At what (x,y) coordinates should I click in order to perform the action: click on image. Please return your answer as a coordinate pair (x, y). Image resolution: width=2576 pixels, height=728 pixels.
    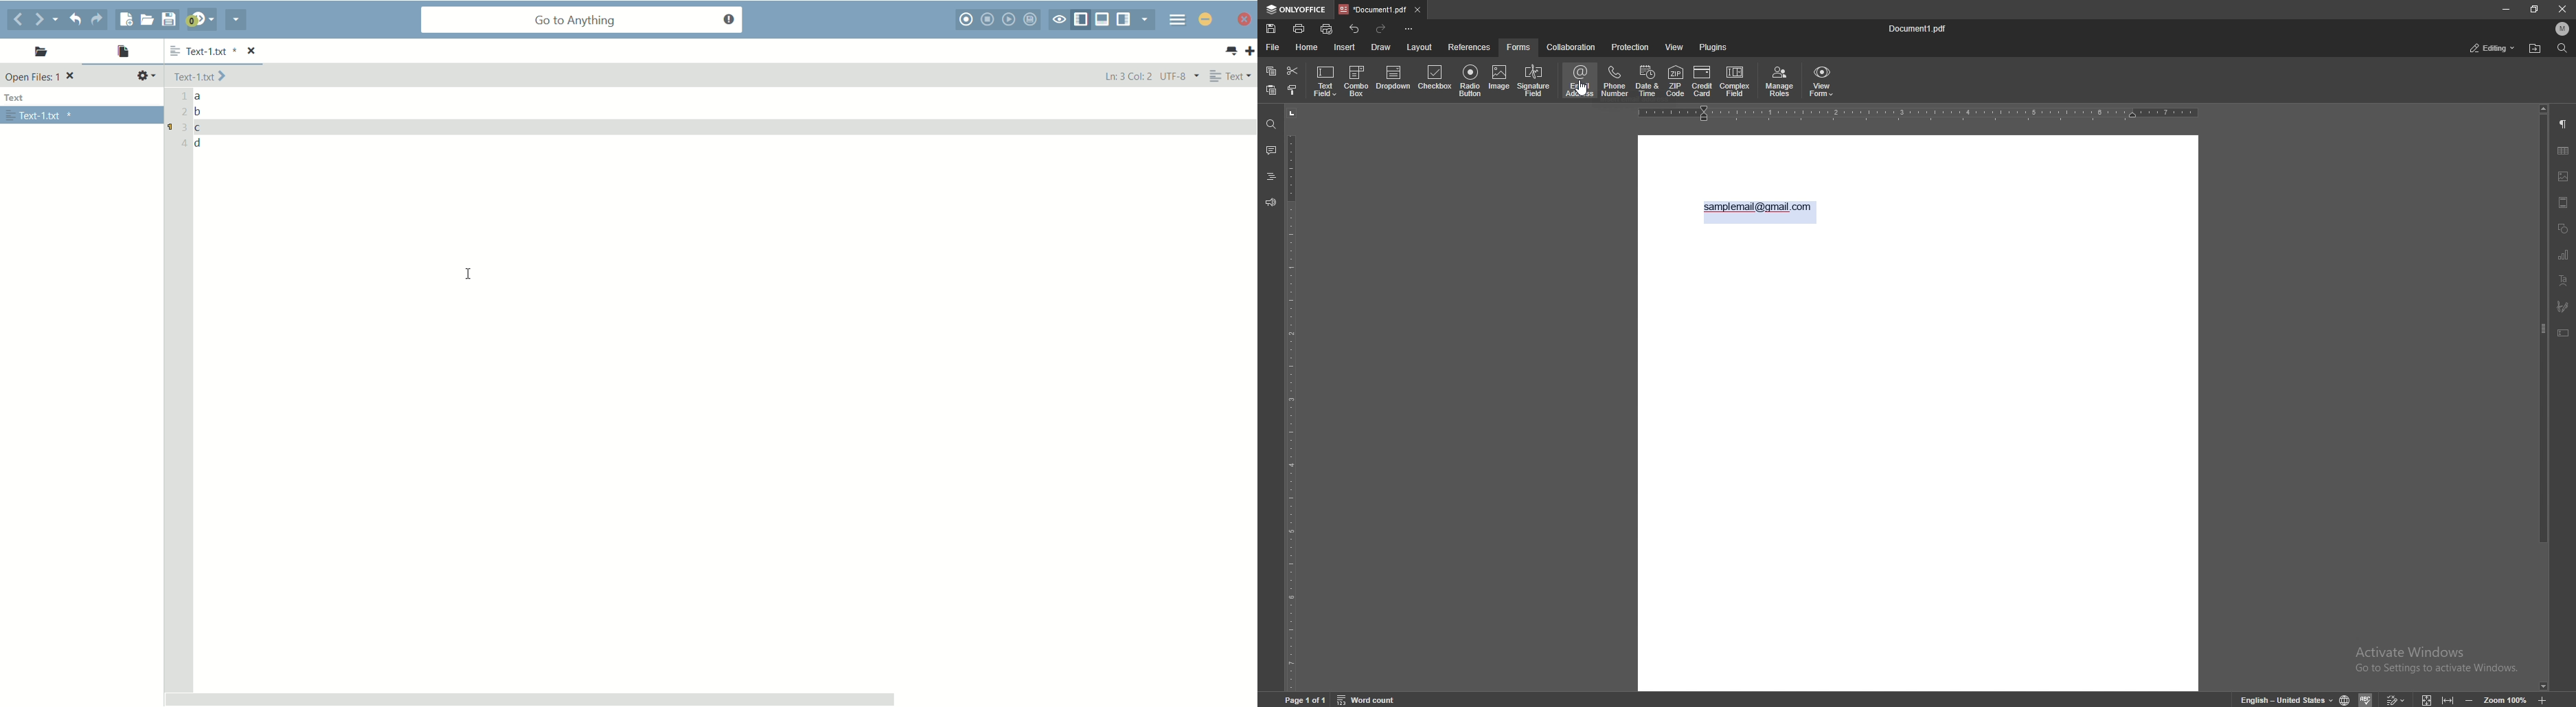
    Looking at the image, I should click on (1499, 80).